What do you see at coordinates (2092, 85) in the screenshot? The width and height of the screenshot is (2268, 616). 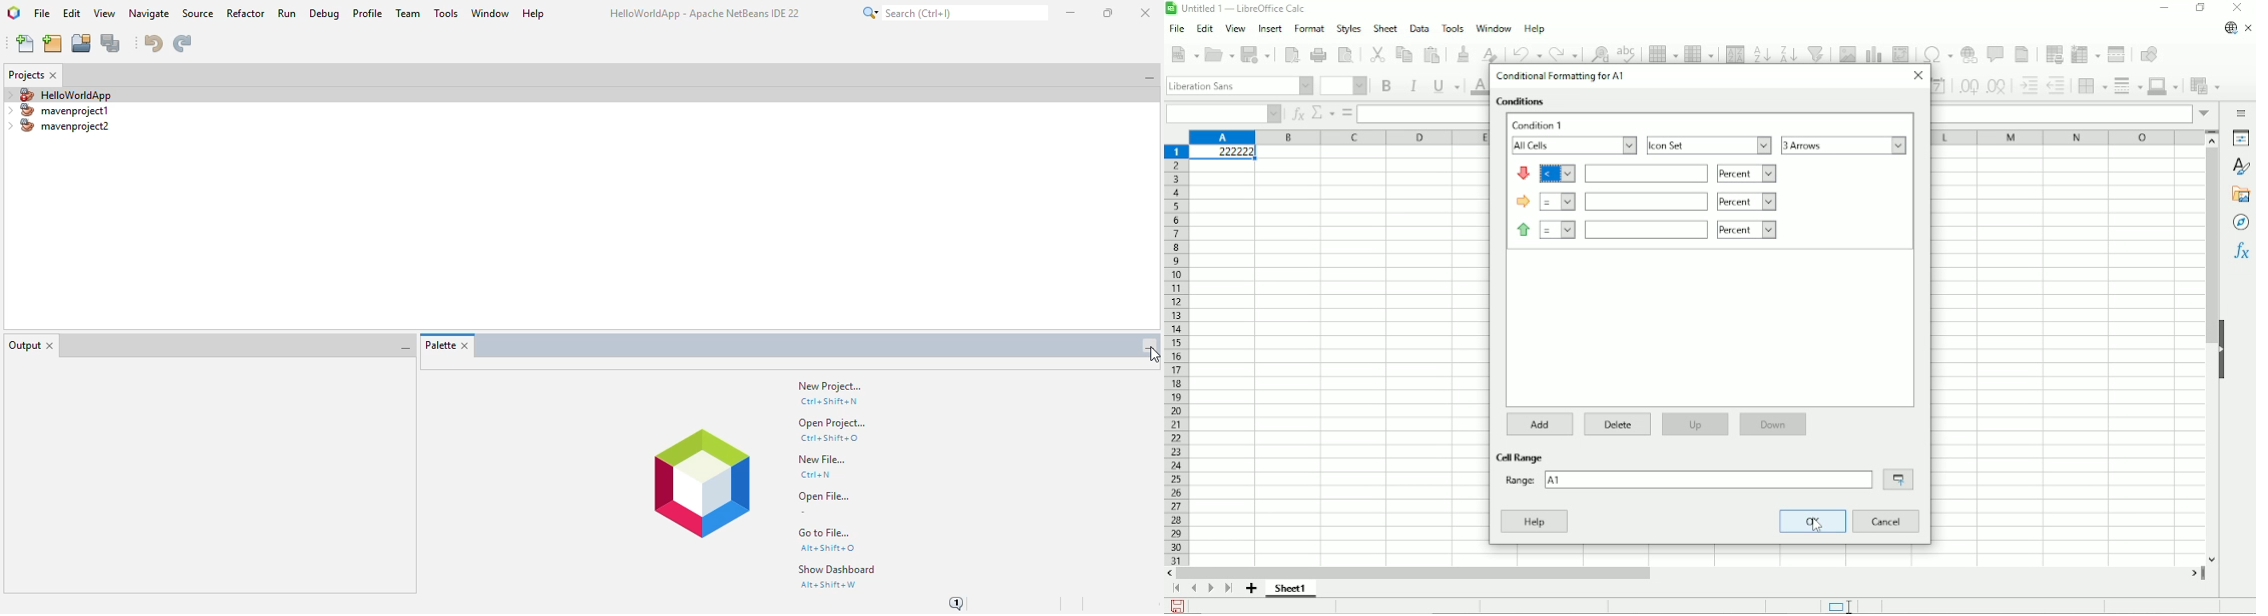 I see `Borders` at bounding box center [2092, 85].